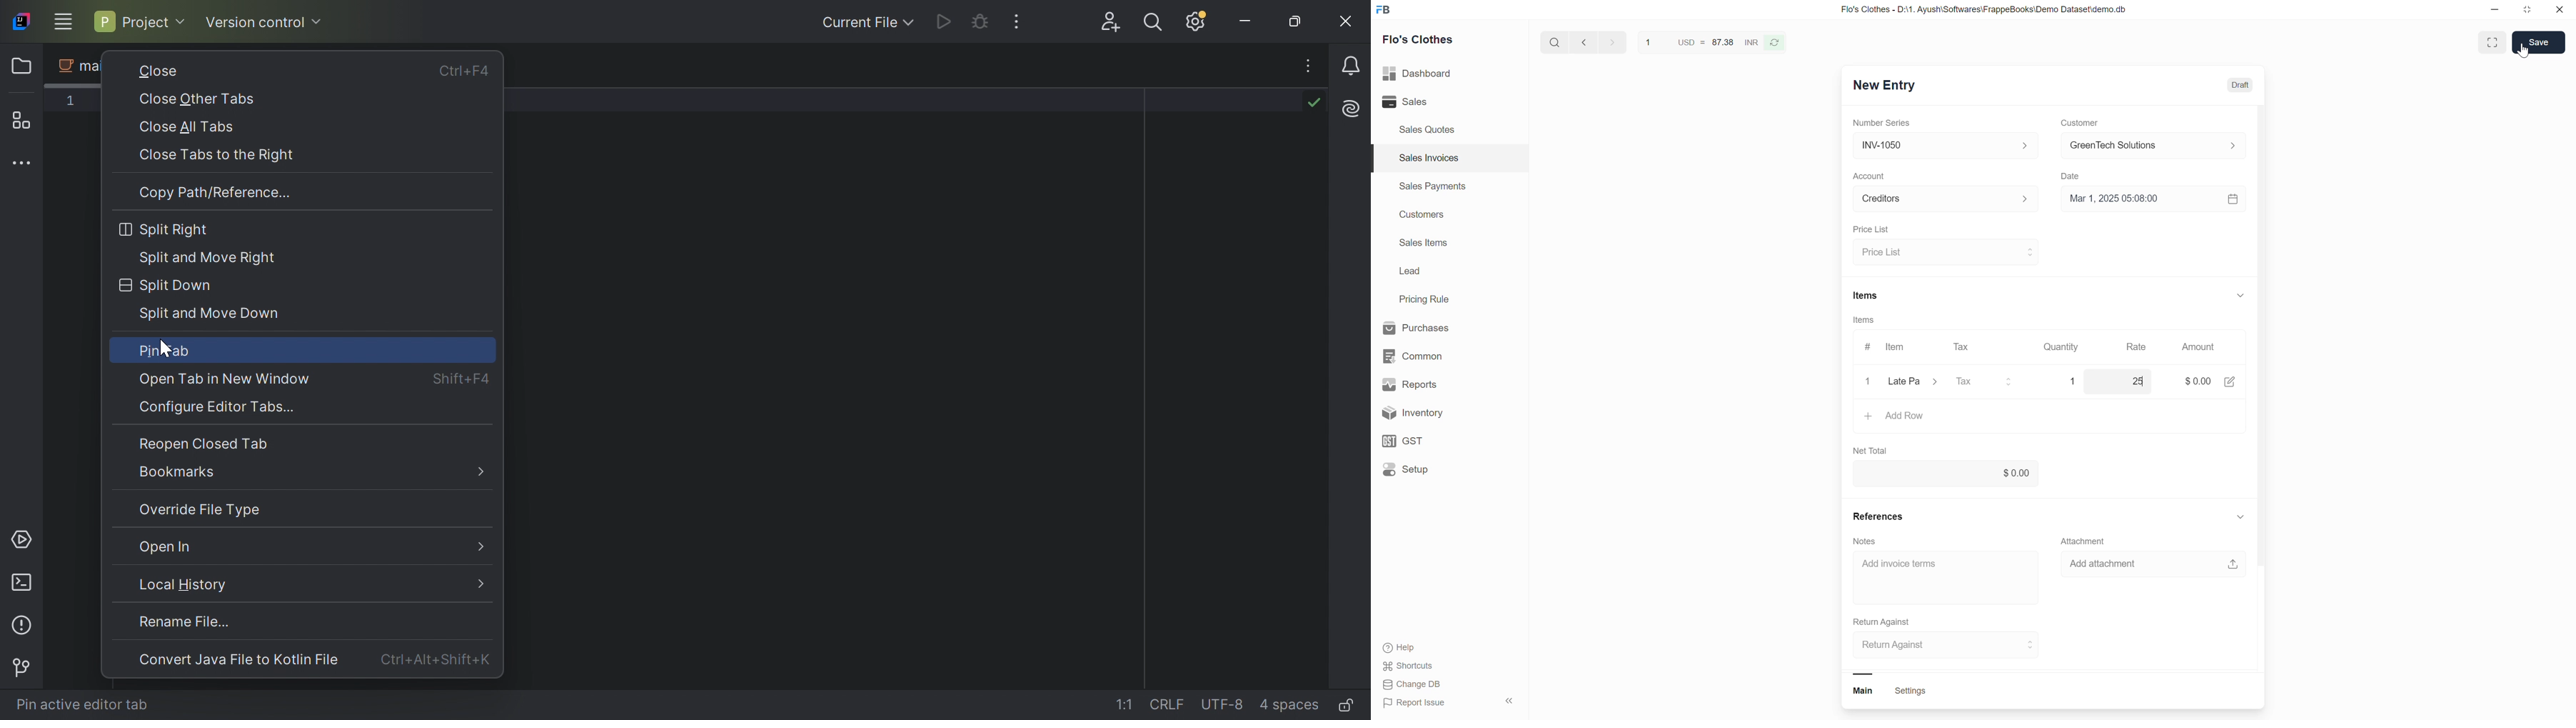 Image resolution: width=2576 pixels, height=728 pixels. Describe the element at coordinates (2154, 202) in the screenshot. I see `Select date ` at that location.